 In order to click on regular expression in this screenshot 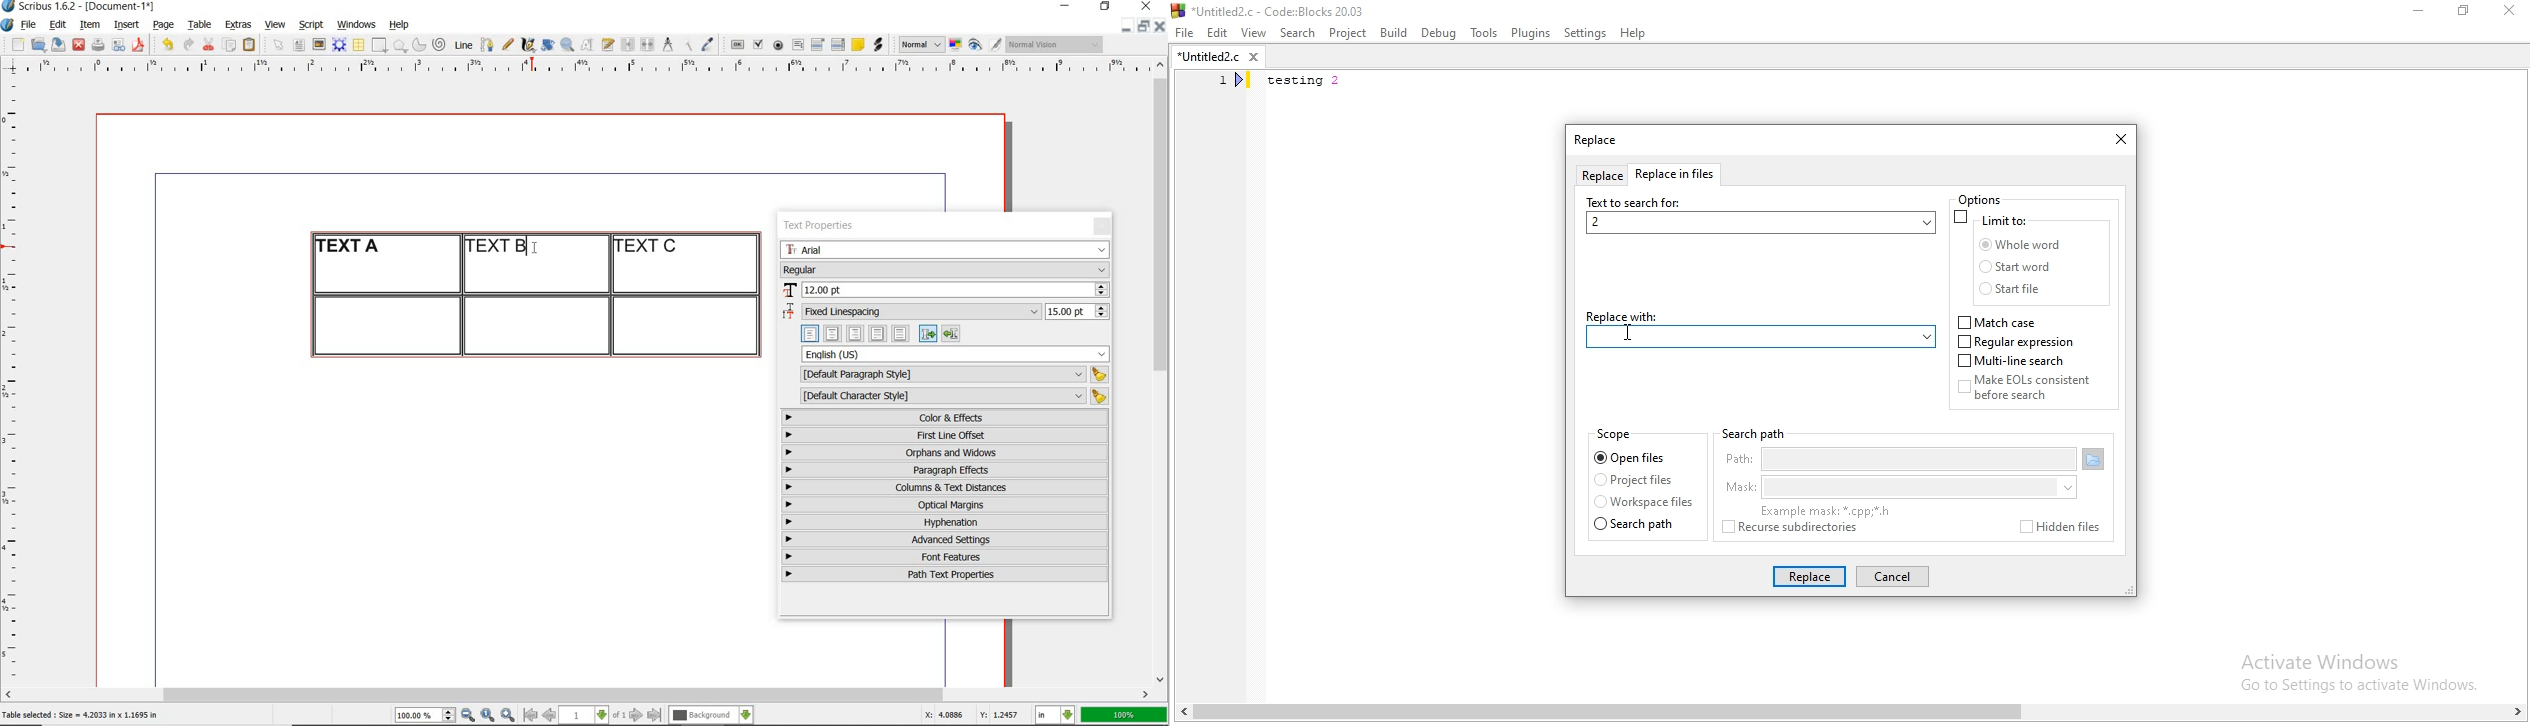, I will do `click(2019, 342)`.